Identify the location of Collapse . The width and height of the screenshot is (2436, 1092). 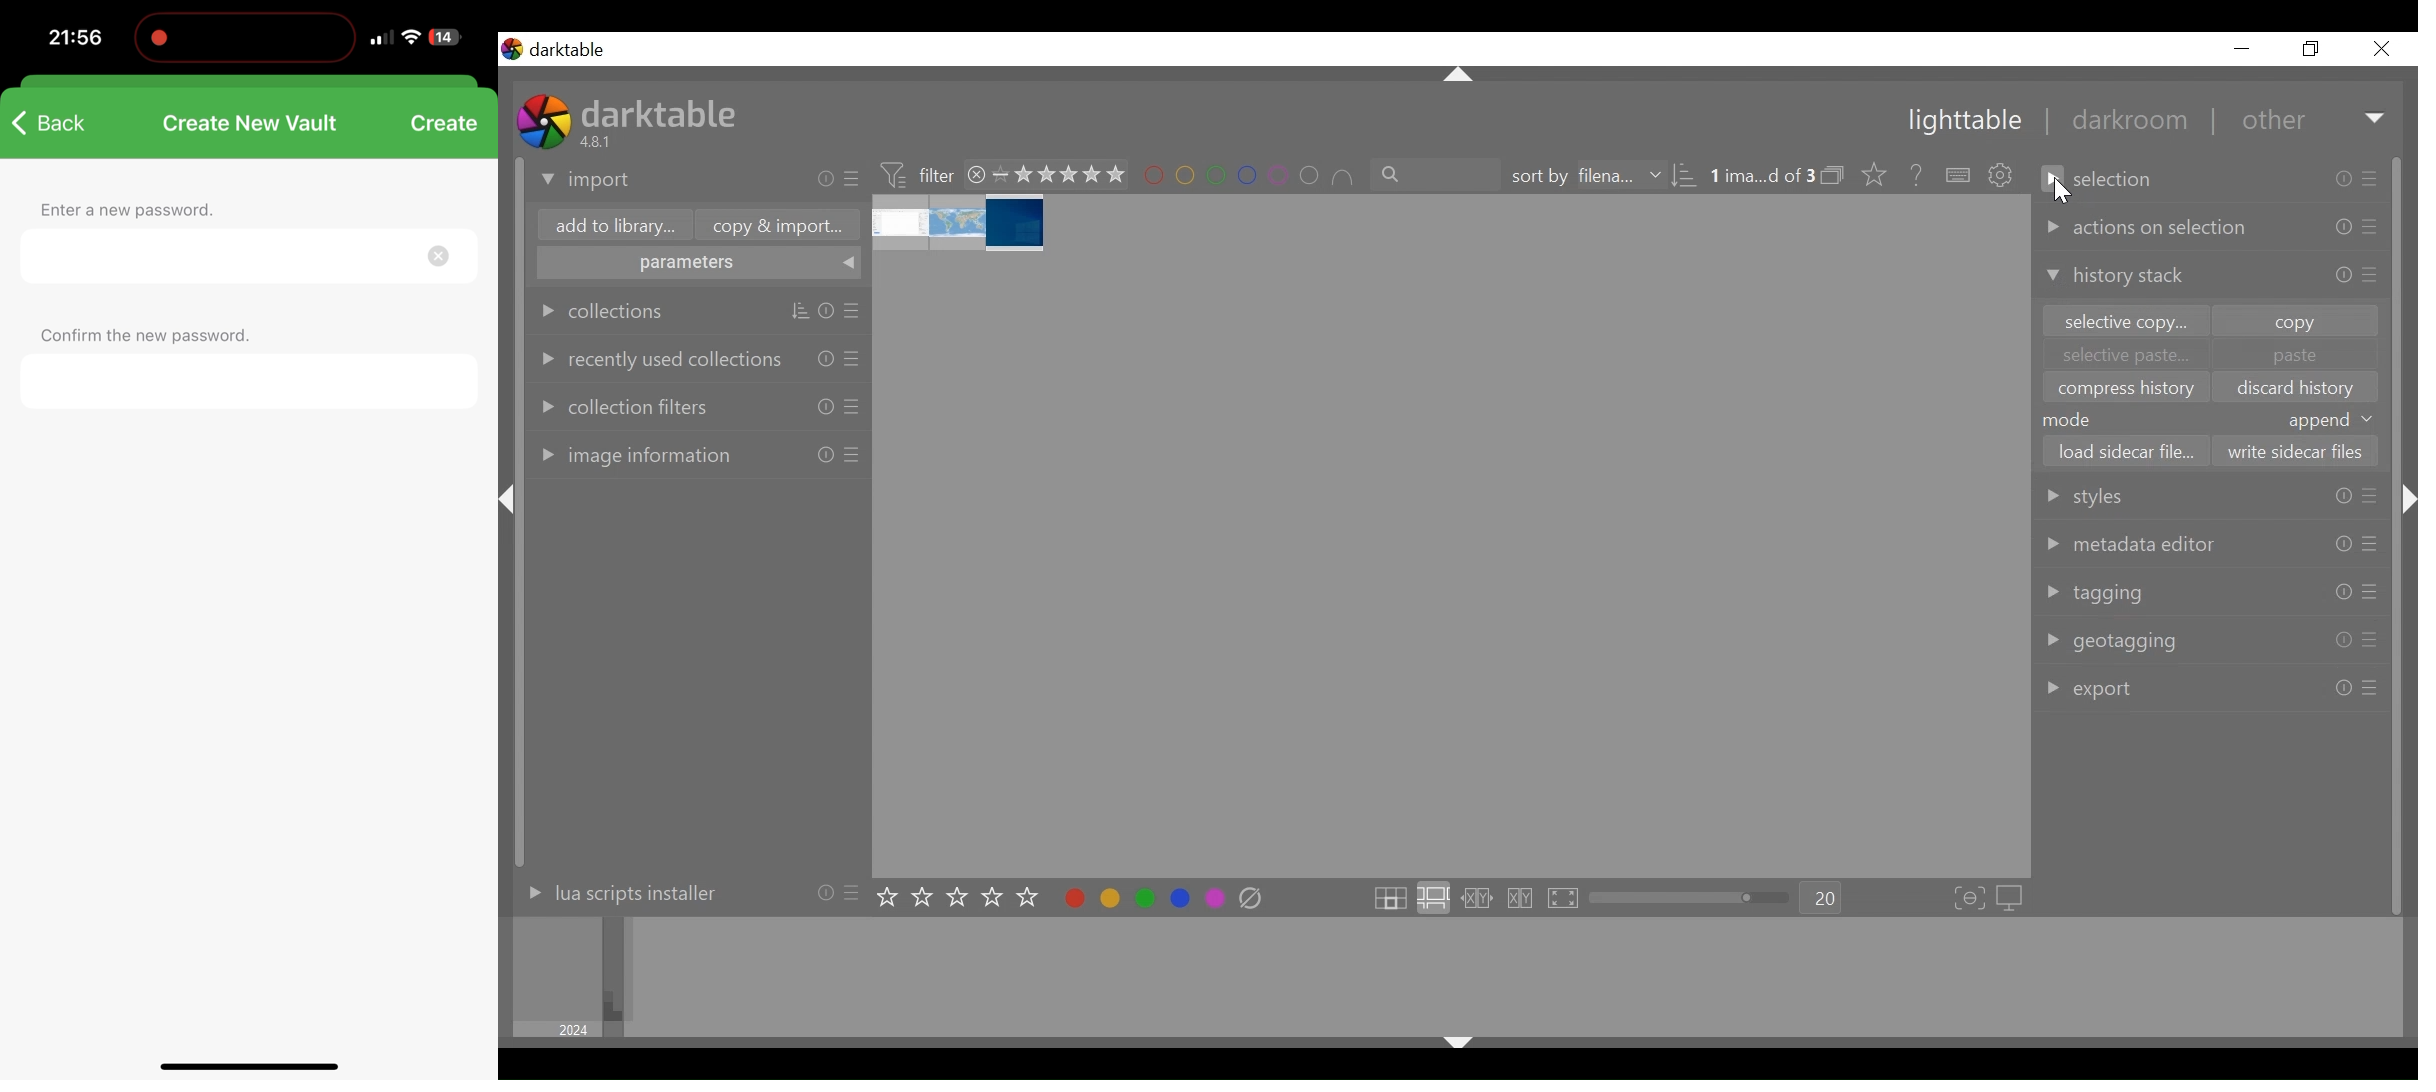
(1457, 1046).